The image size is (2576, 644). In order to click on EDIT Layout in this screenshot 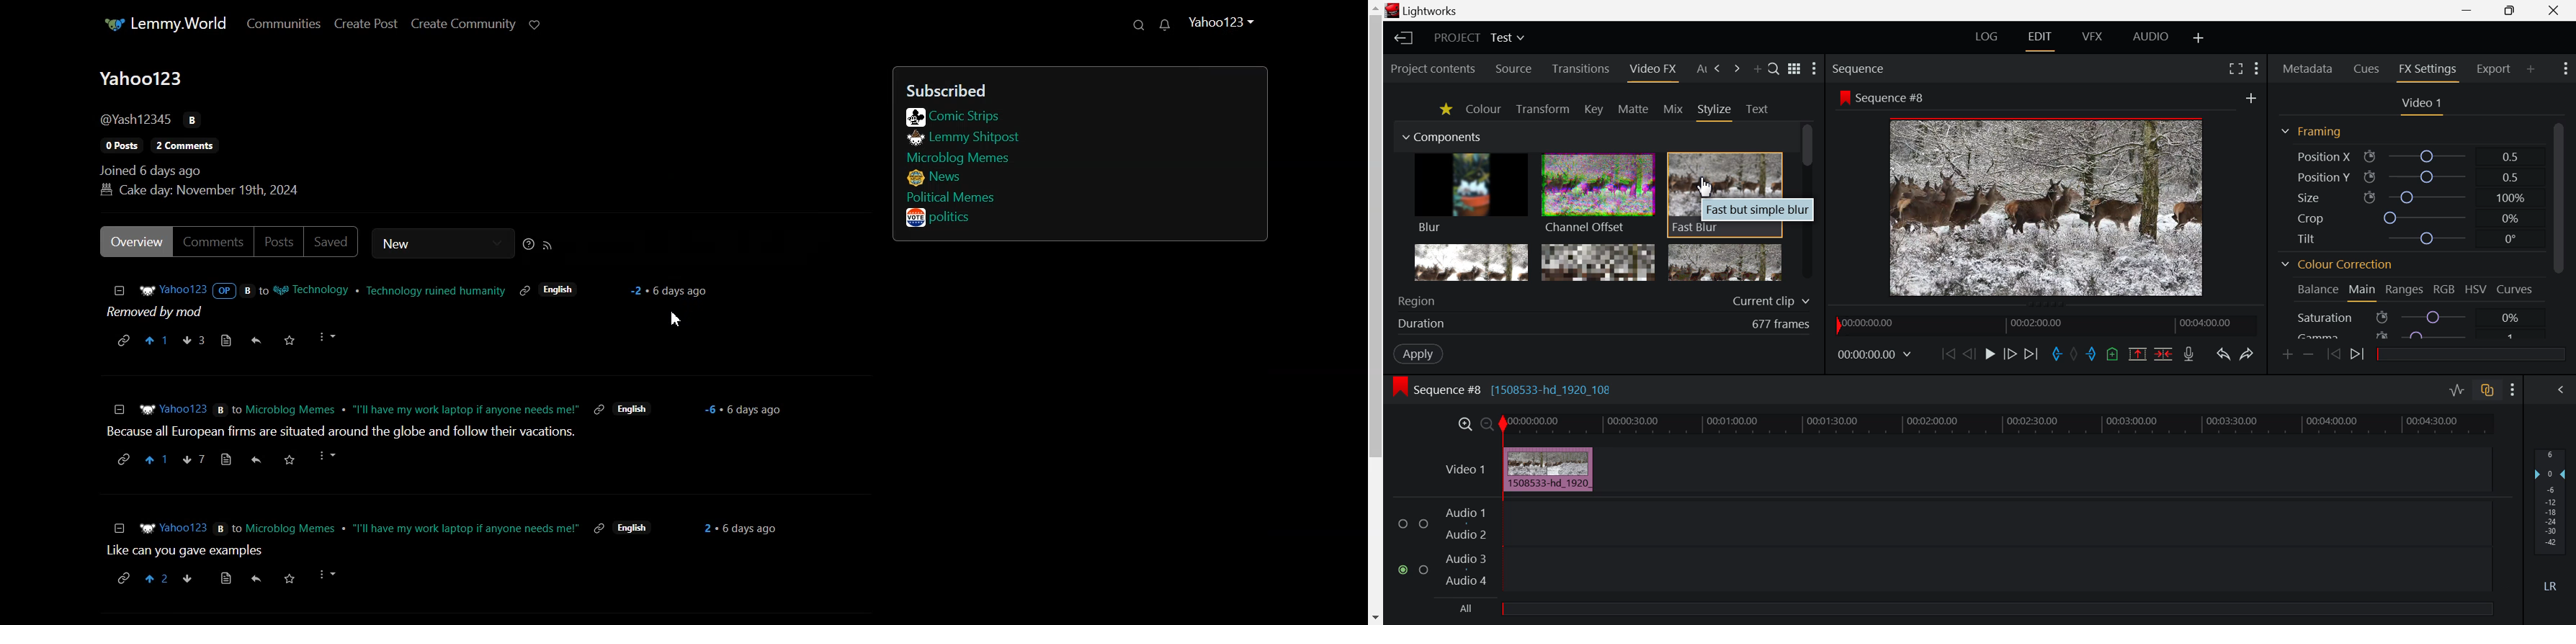, I will do `click(2042, 42)`.